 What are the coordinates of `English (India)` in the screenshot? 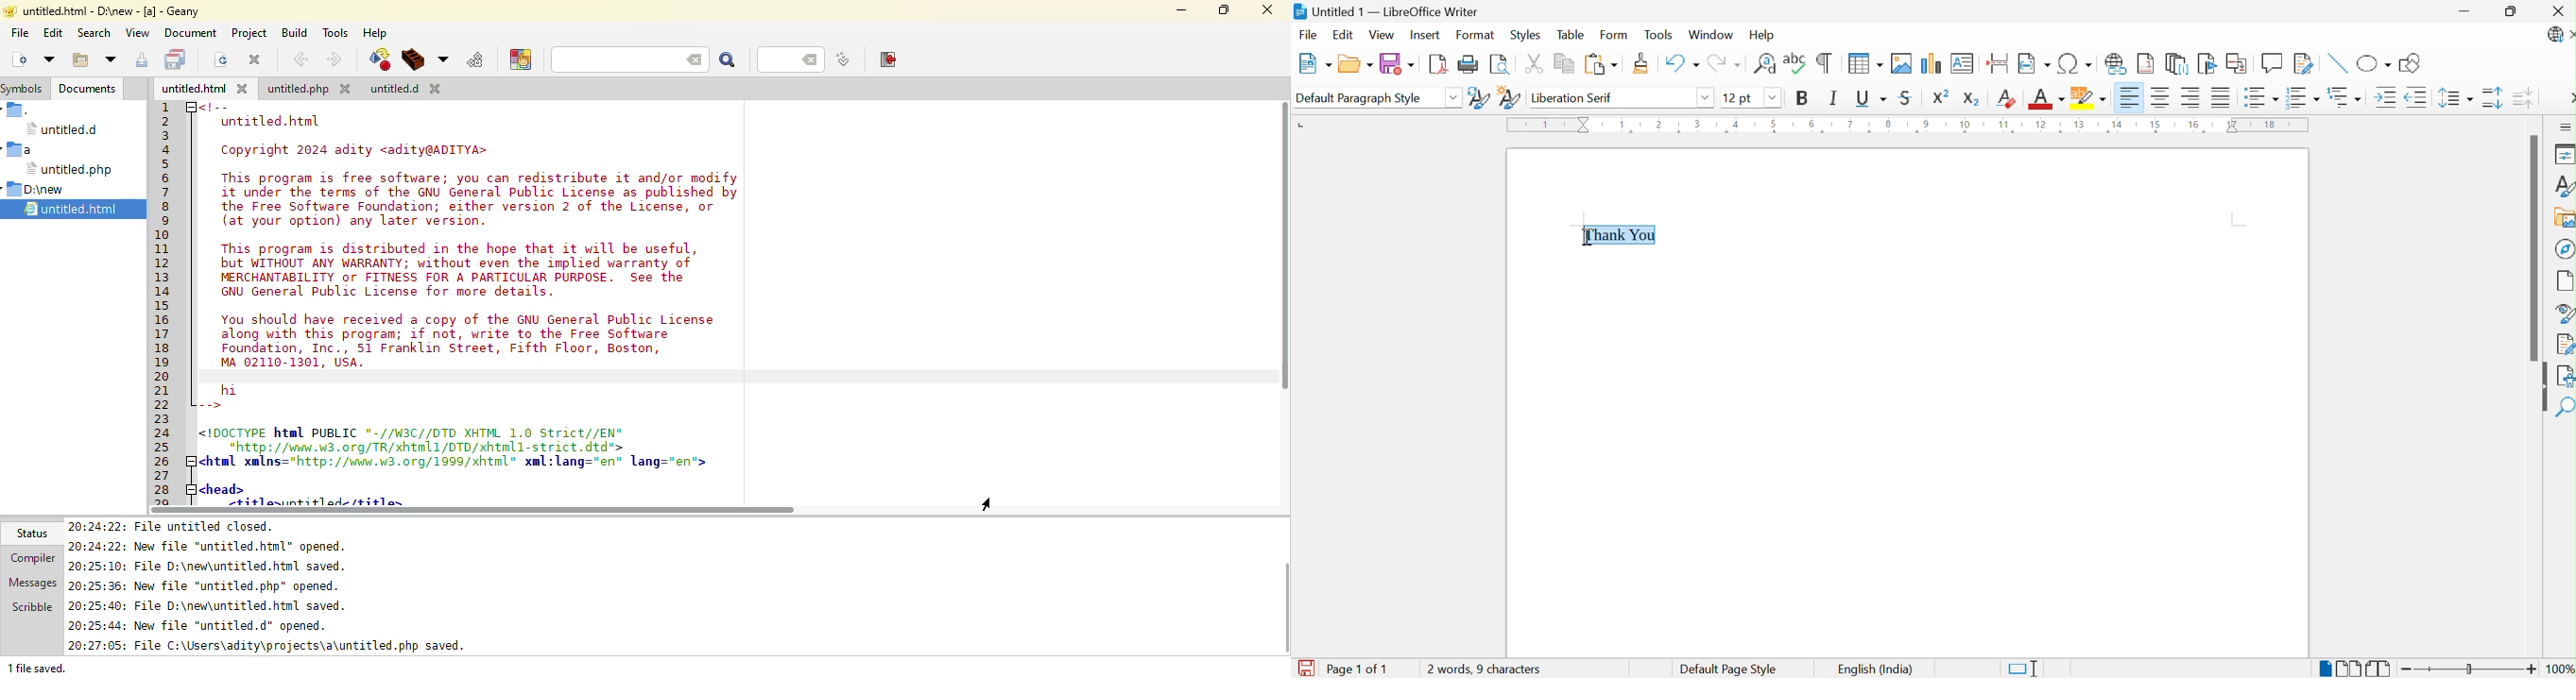 It's located at (1874, 669).